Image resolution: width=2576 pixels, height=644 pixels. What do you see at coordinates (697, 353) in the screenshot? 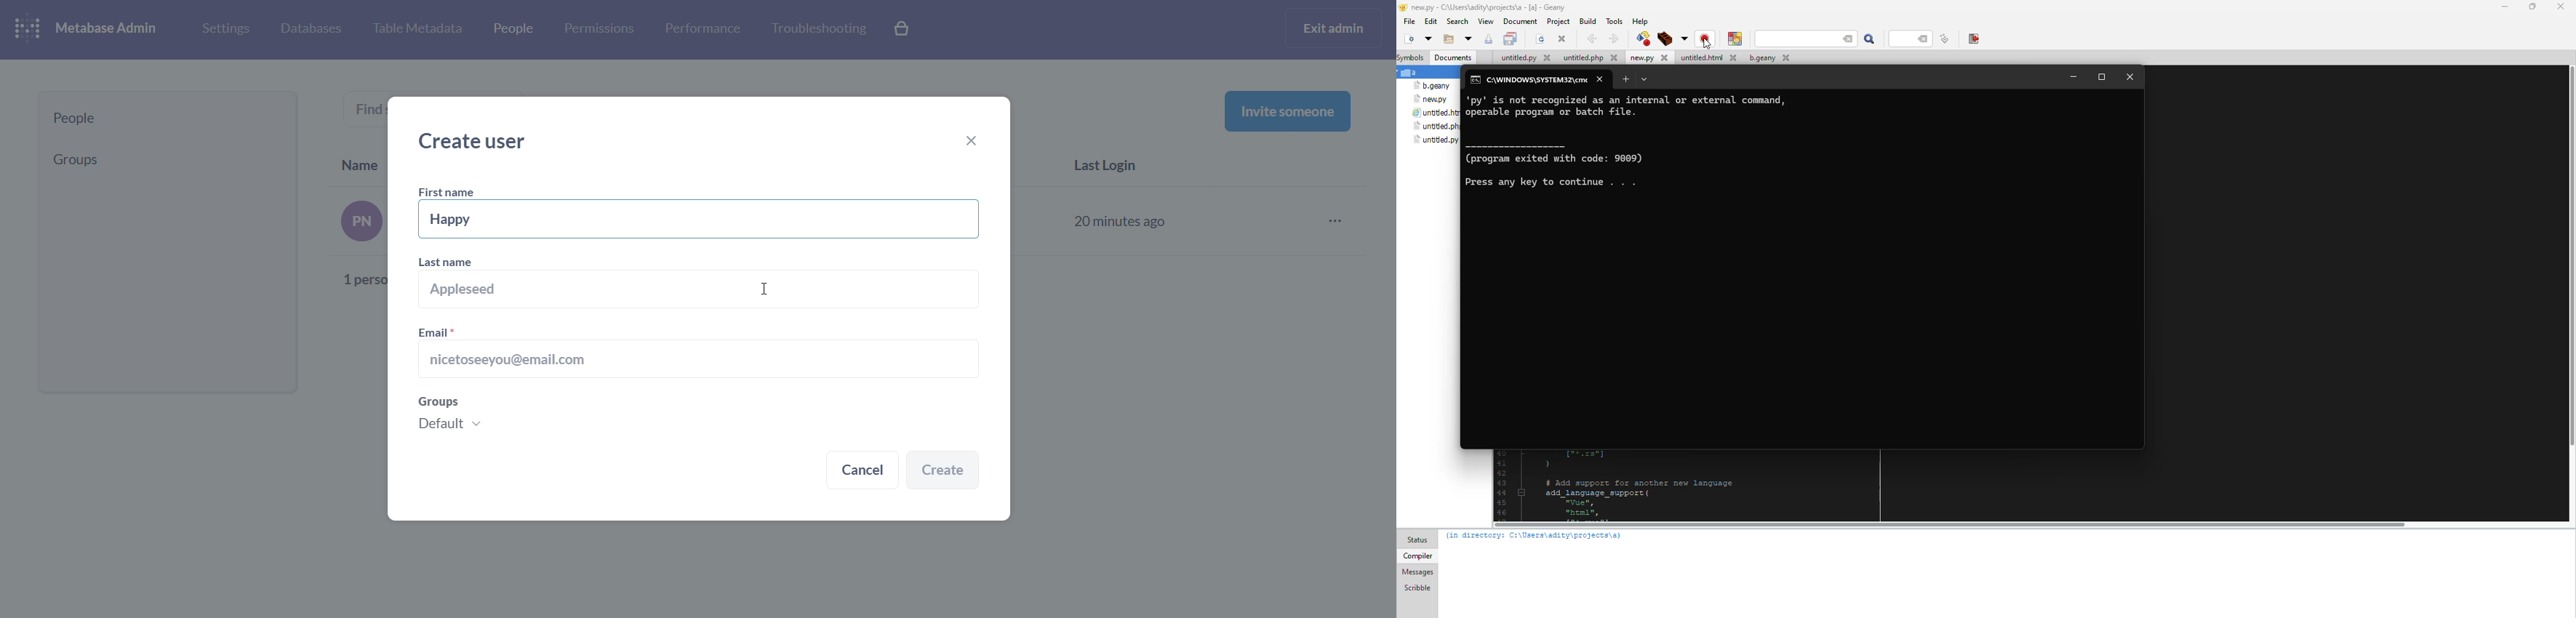
I see `email` at bounding box center [697, 353].